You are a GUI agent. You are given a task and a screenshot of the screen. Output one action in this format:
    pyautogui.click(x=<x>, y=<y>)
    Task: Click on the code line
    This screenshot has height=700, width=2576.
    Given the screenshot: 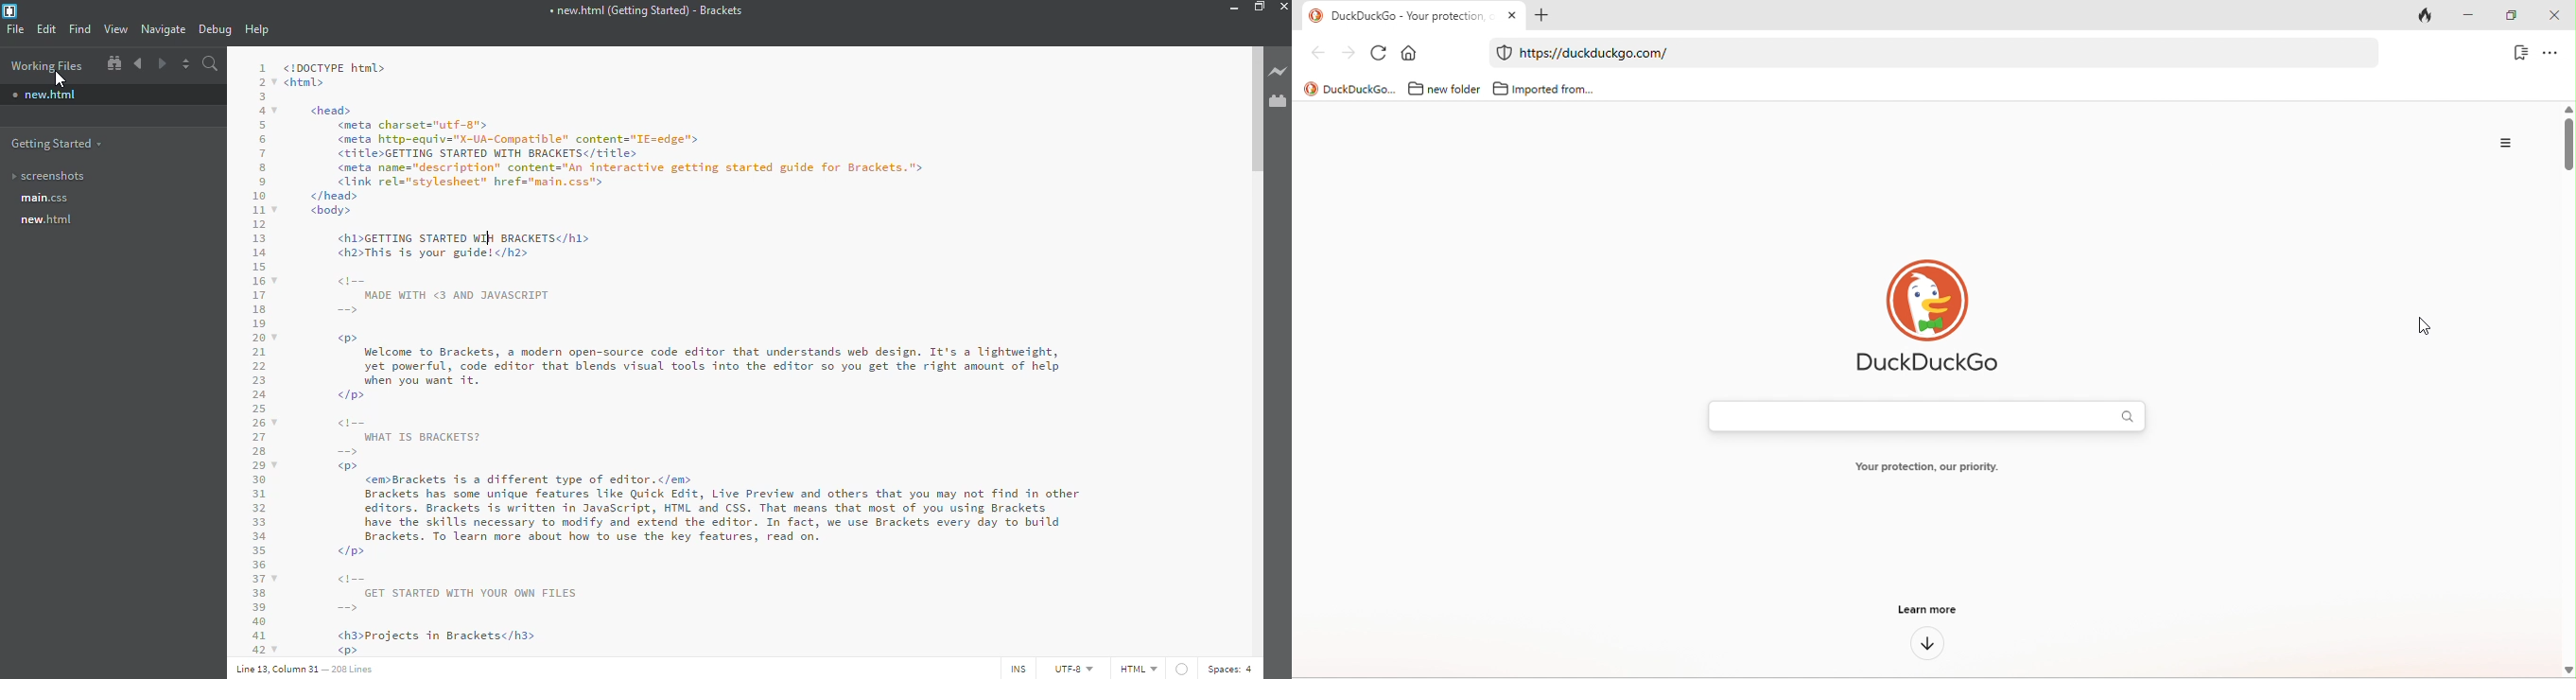 What is the action you would take?
    pyautogui.click(x=259, y=354)
    